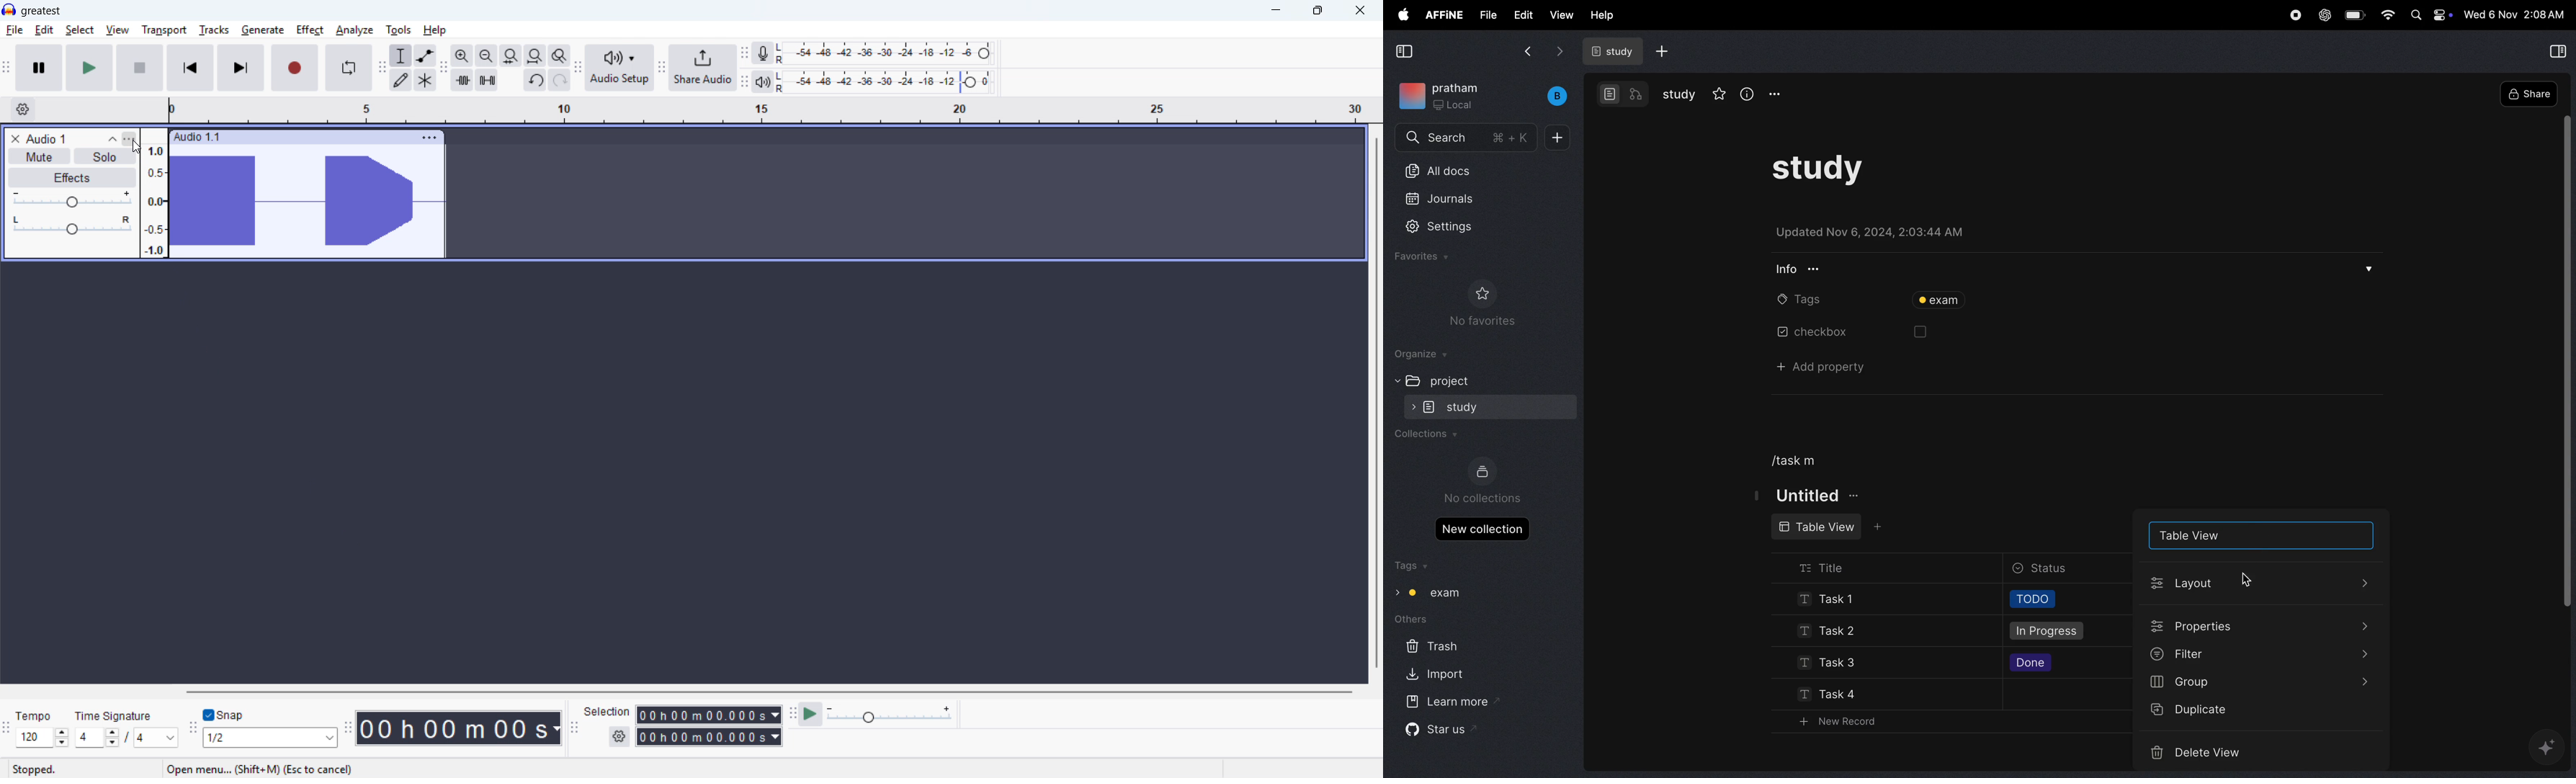  What do you see at coordinates (887, 53) in the screenshot?
I see `recording level` at bounding box center [887, 53].